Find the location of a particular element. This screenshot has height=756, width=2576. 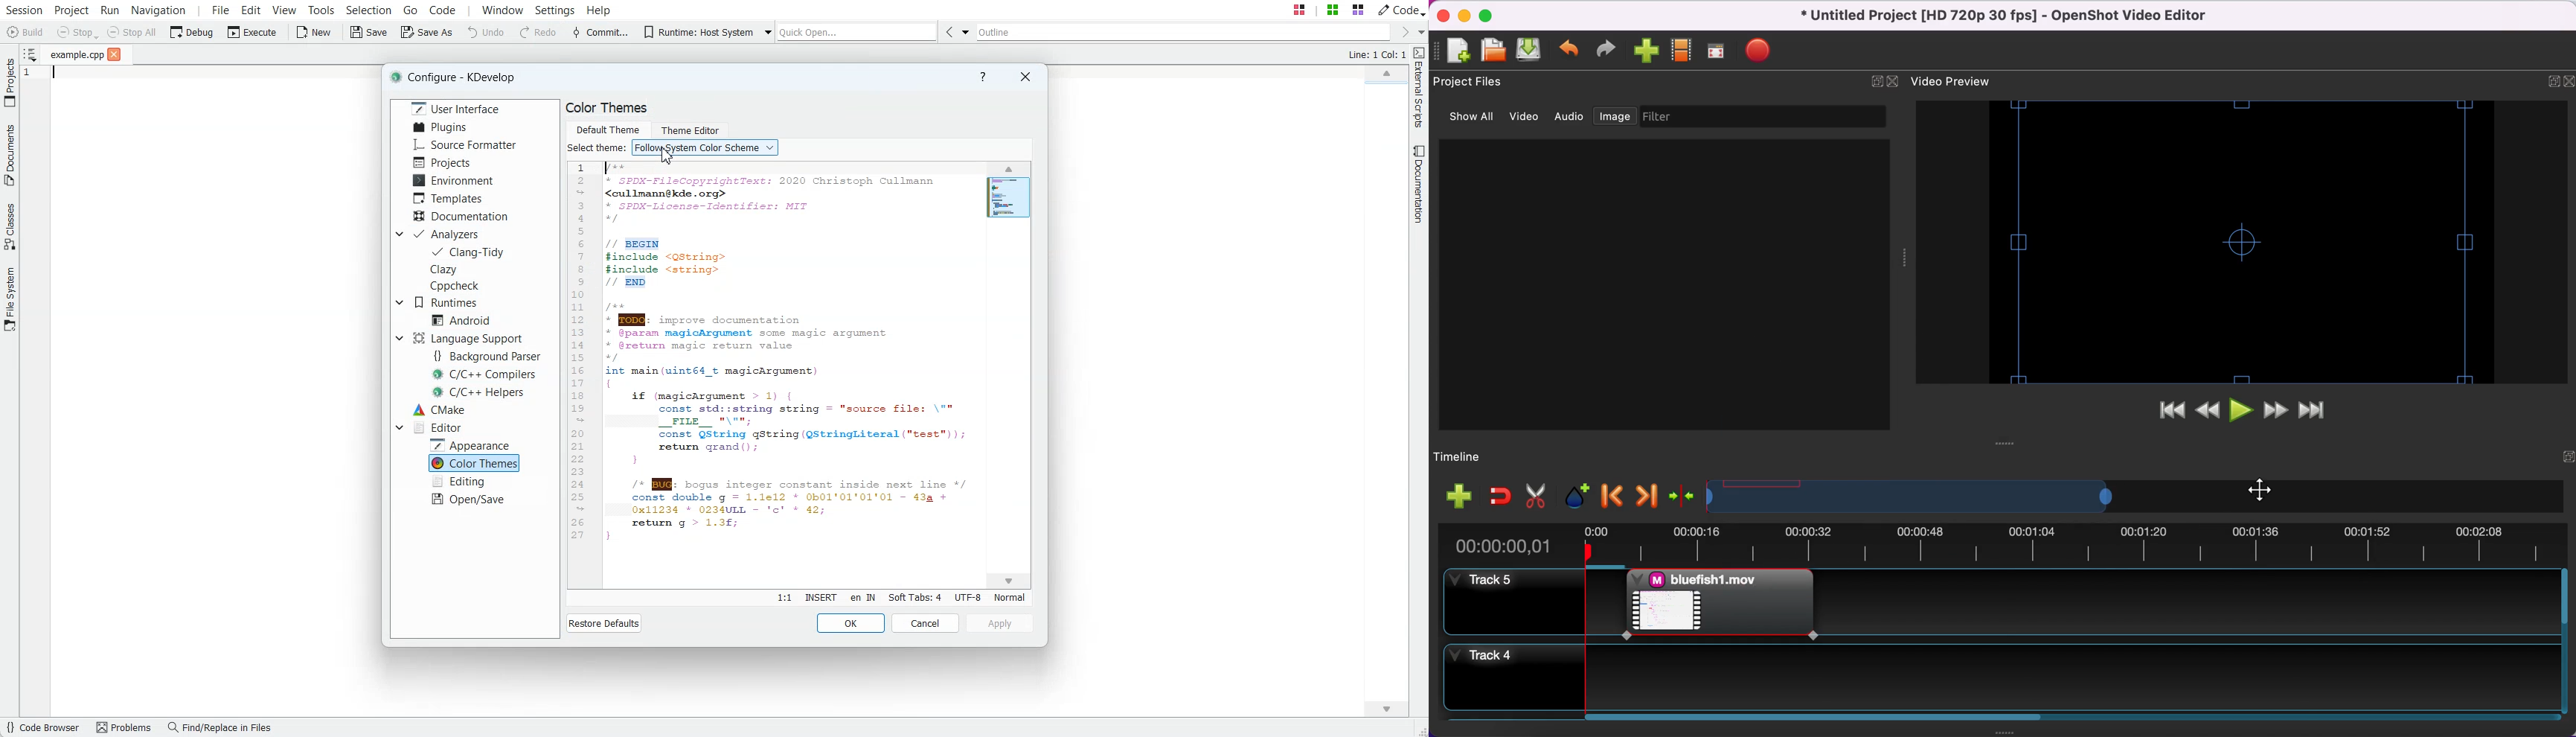

CppCheck is located at coordinates (458, 286).